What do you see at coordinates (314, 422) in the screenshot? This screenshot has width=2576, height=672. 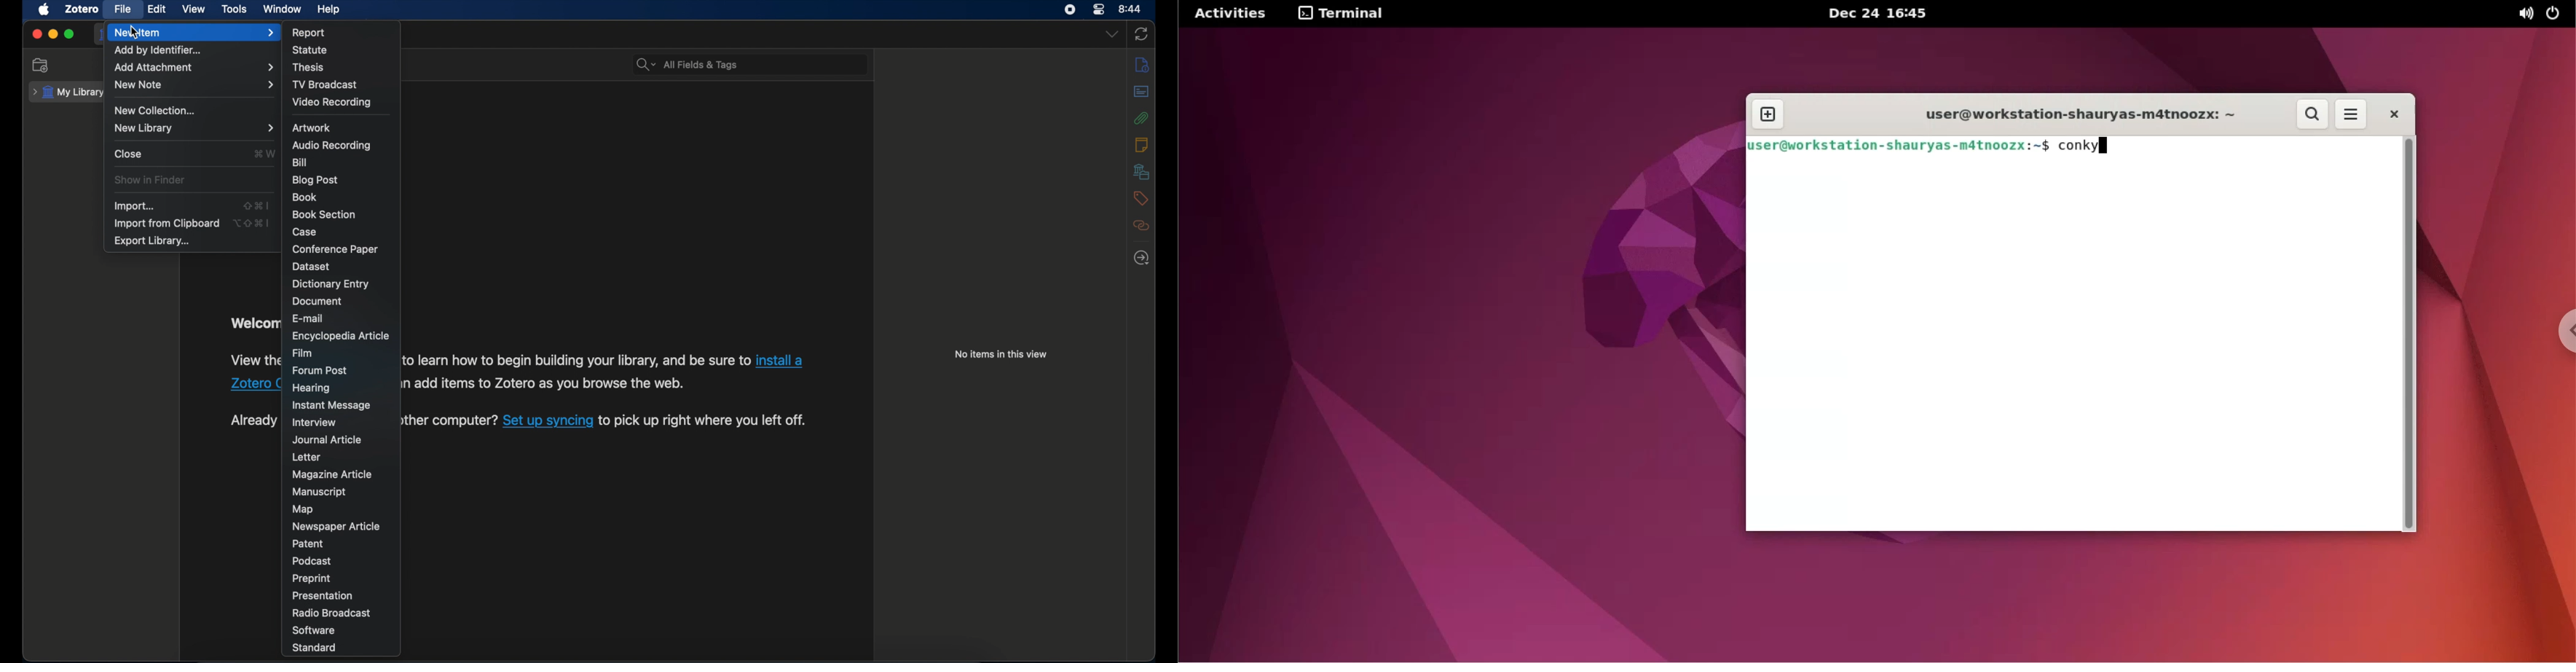 I see `interview` at bounding box center [314, 422].